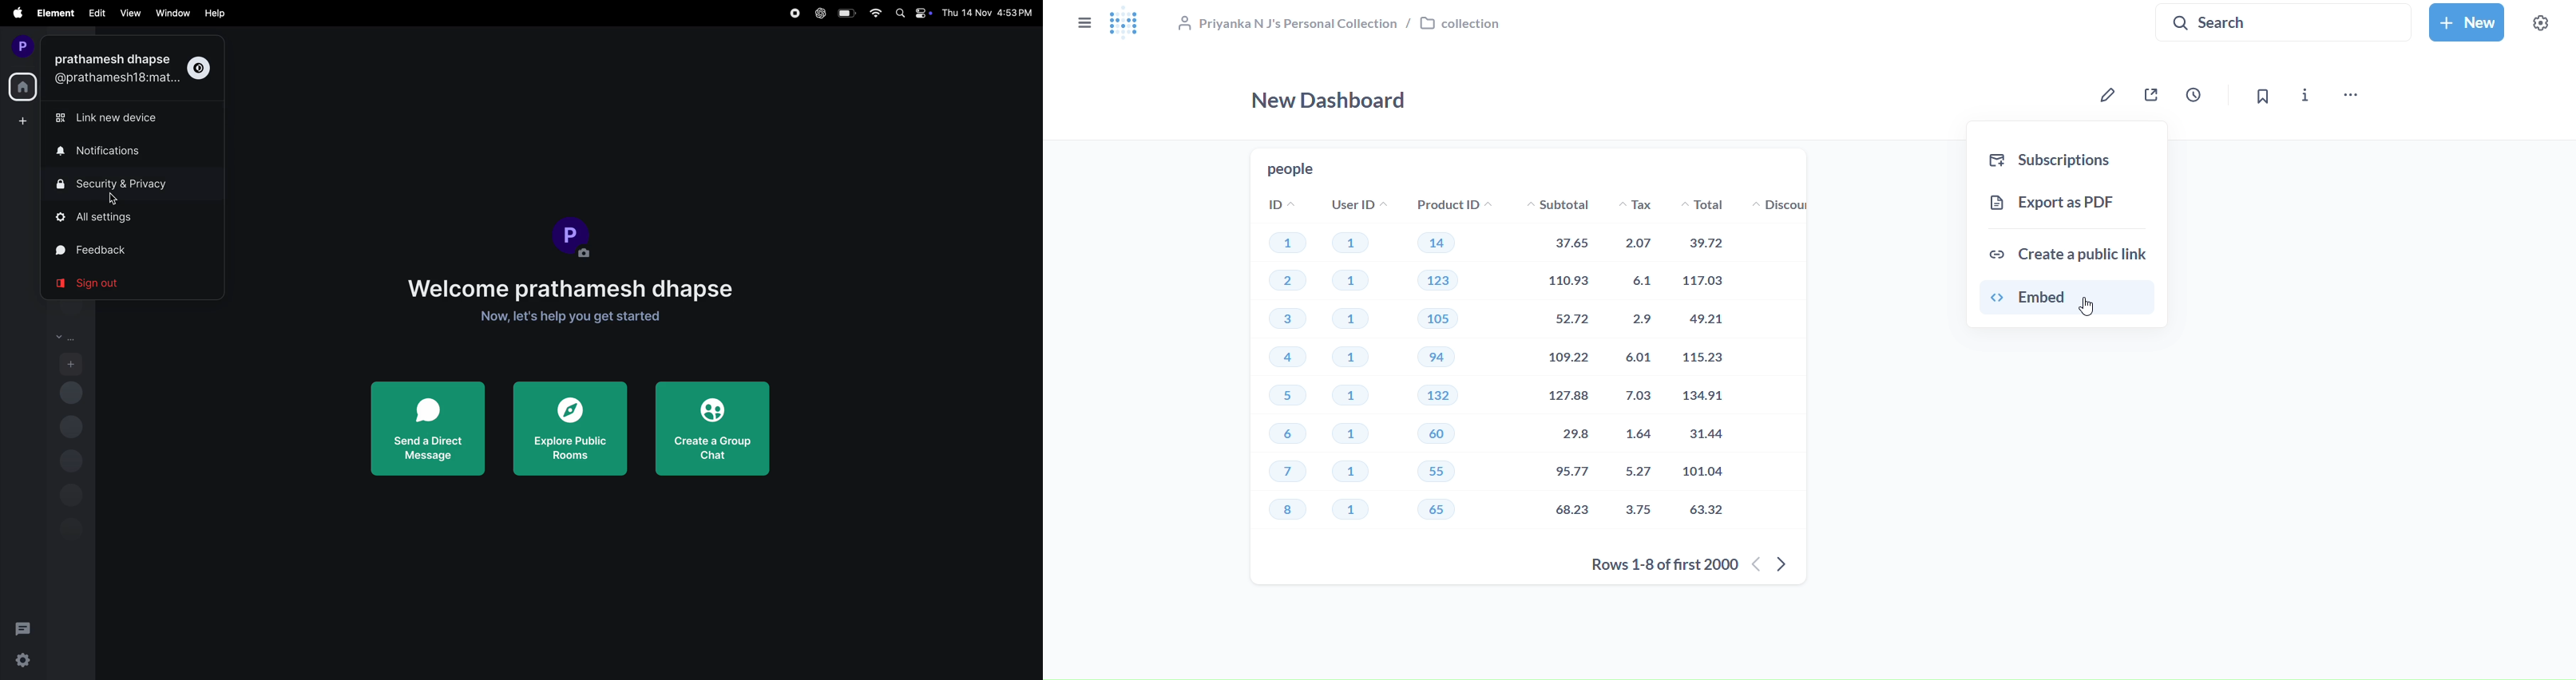 The width and height of the screenshot is (2576, 700). What do you see at coordinates (129, 14) in the screenshot?
I see `view` at bounding box center [129, 14].